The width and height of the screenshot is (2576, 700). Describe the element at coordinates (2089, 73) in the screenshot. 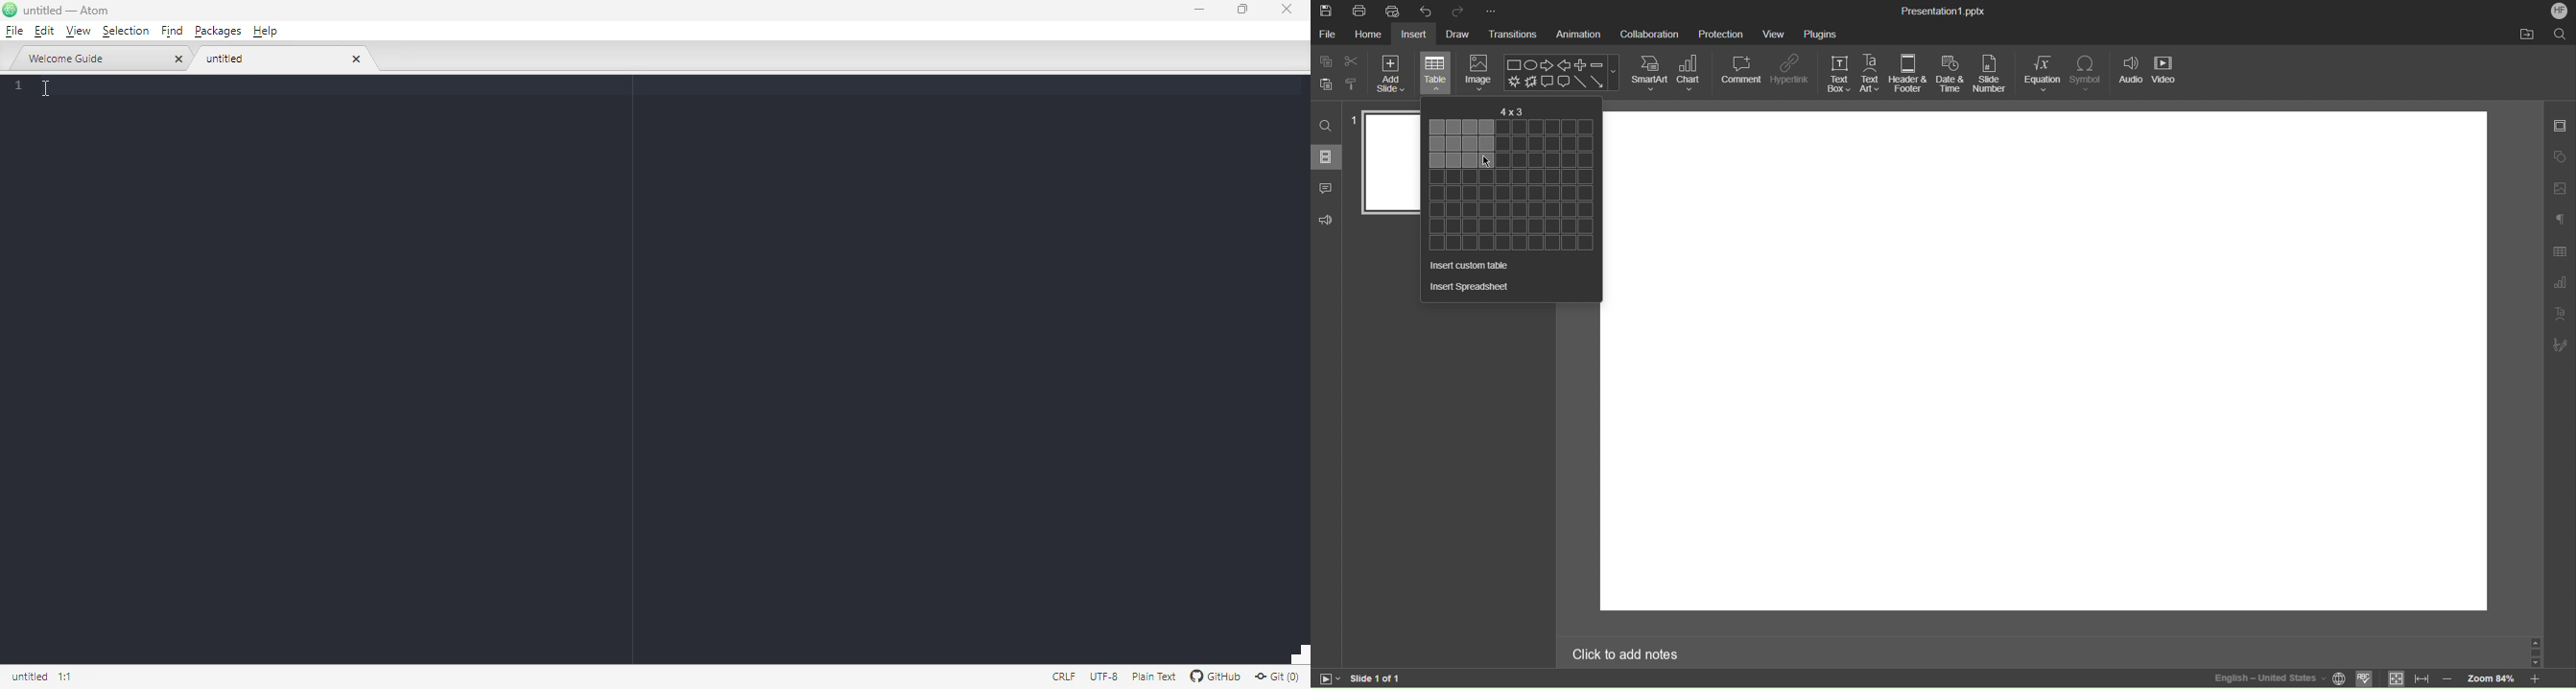

I see `Symbol` at that location.